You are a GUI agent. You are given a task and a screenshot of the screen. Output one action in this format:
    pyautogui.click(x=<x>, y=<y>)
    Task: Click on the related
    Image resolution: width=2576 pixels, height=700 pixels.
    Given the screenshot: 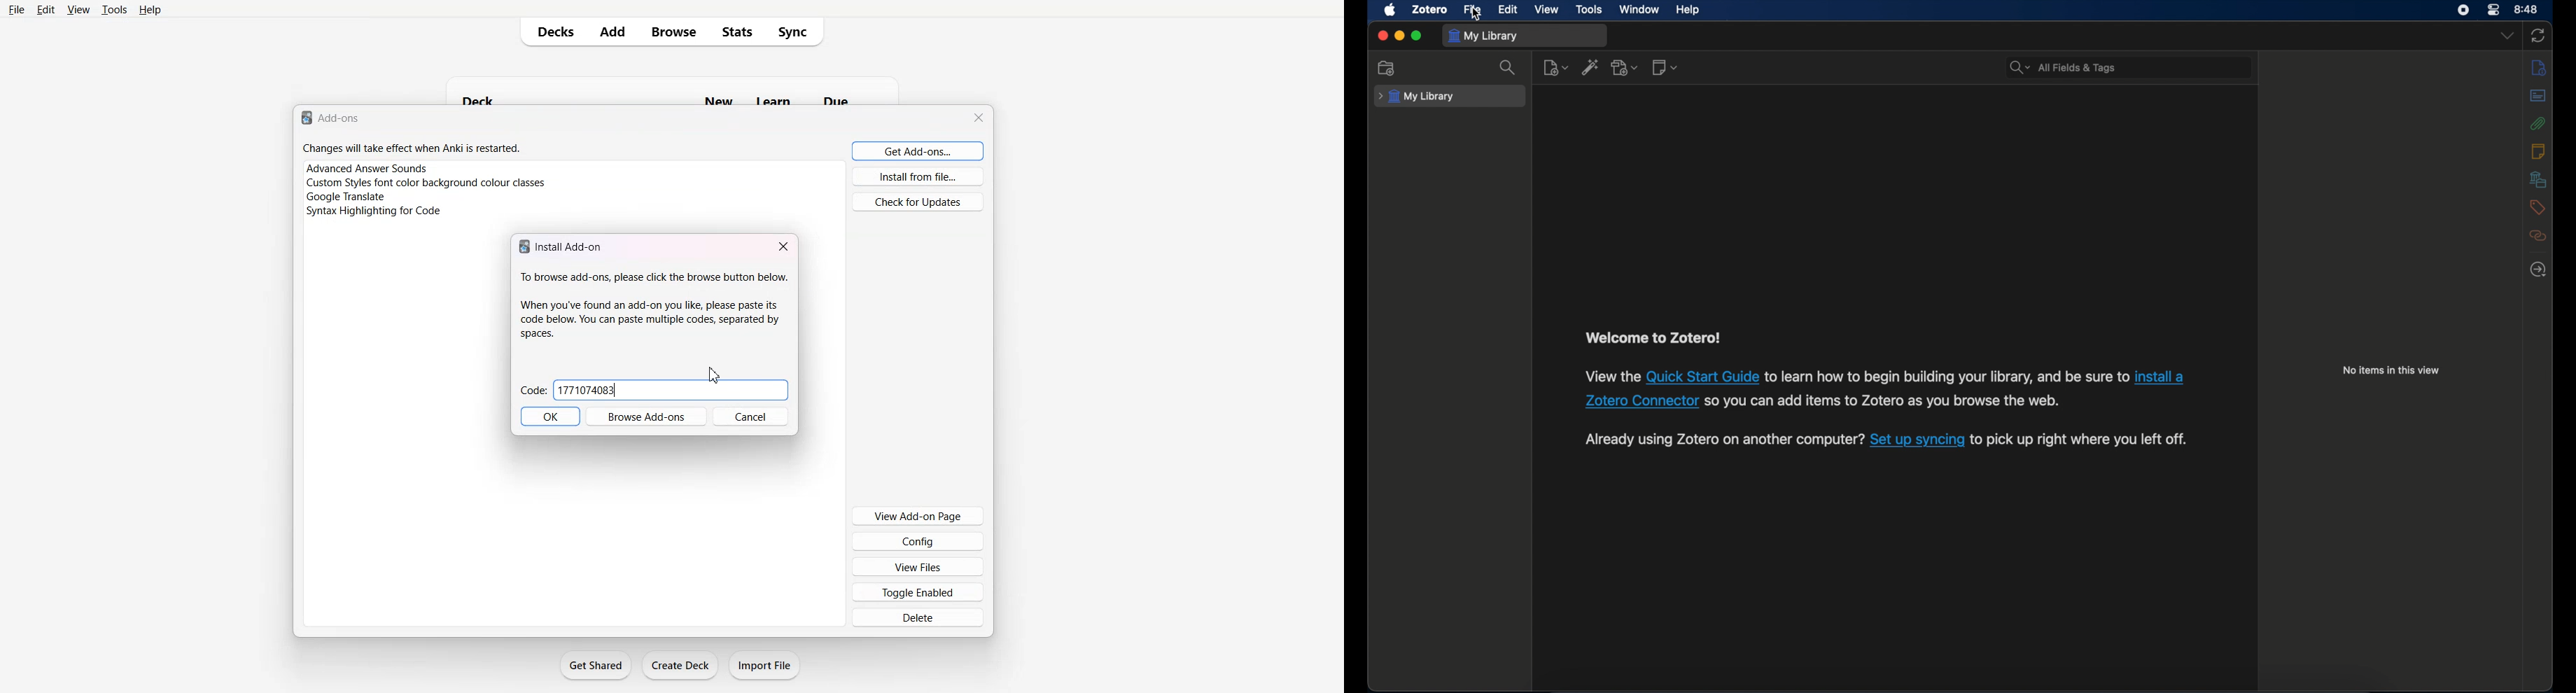 What is the action you would take?
    pyautogui.click(x=2538, y=236)
    